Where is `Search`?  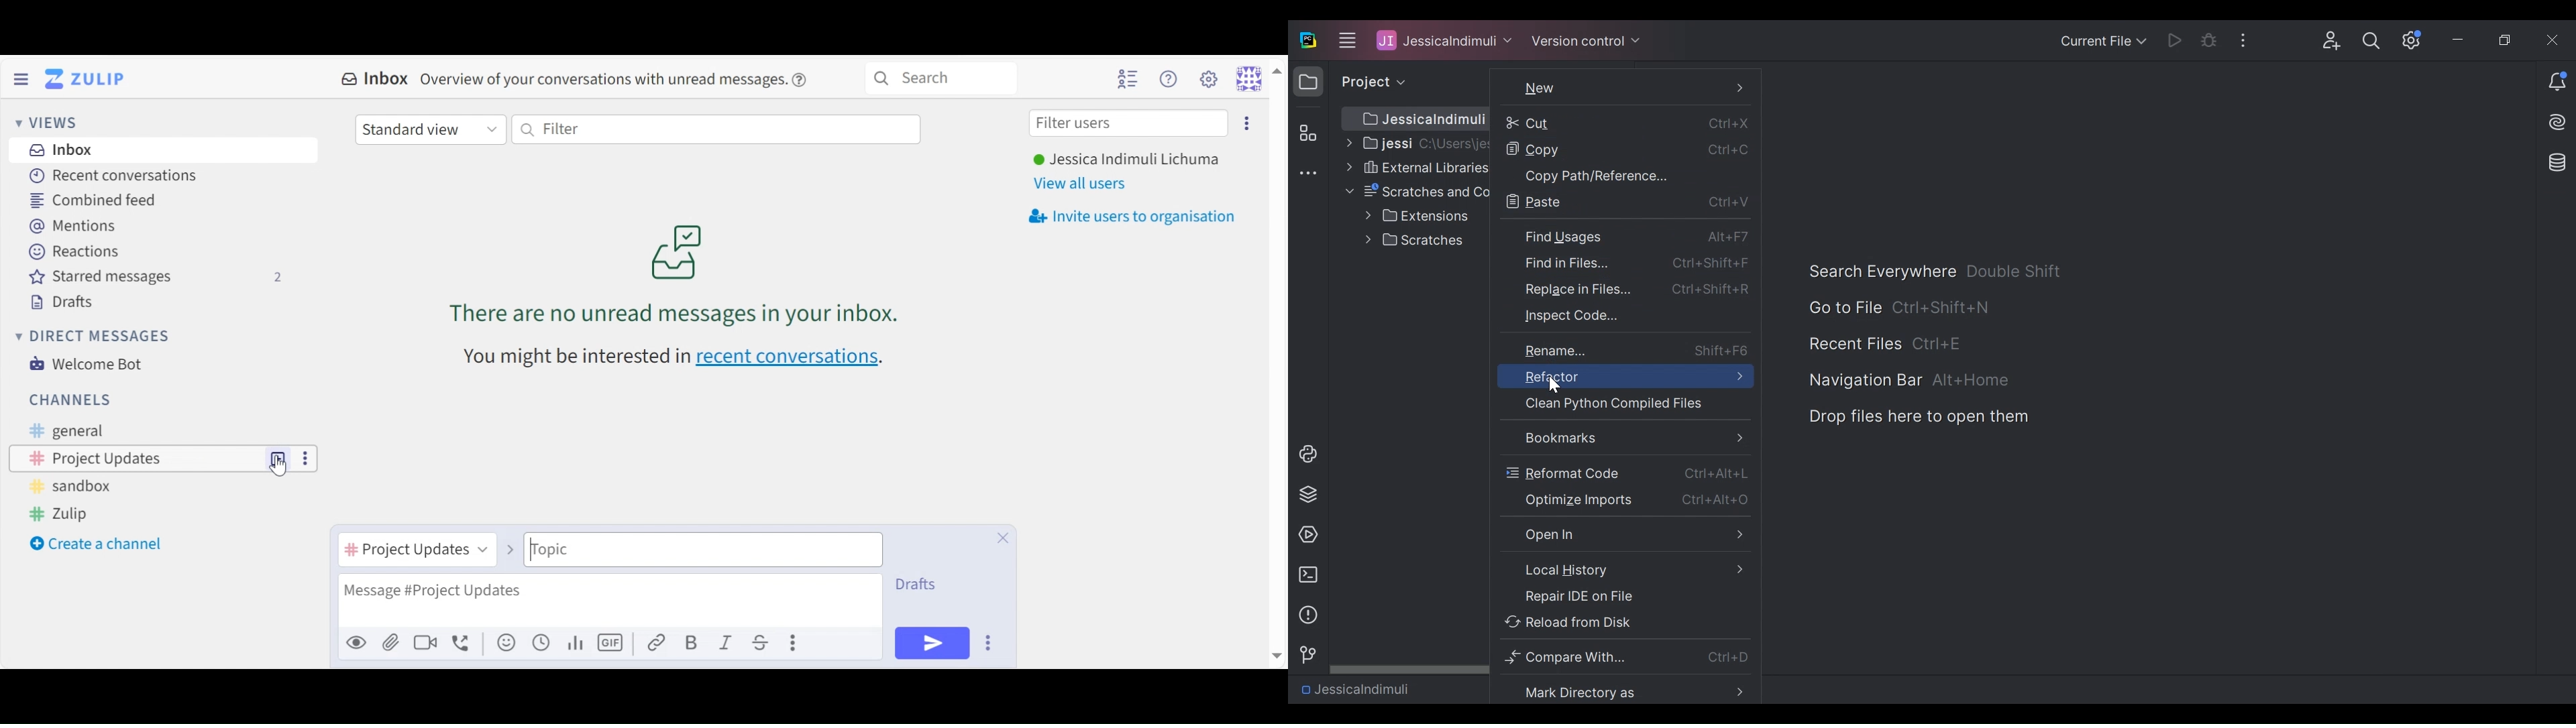 Search is located at coordinates (941, 76).